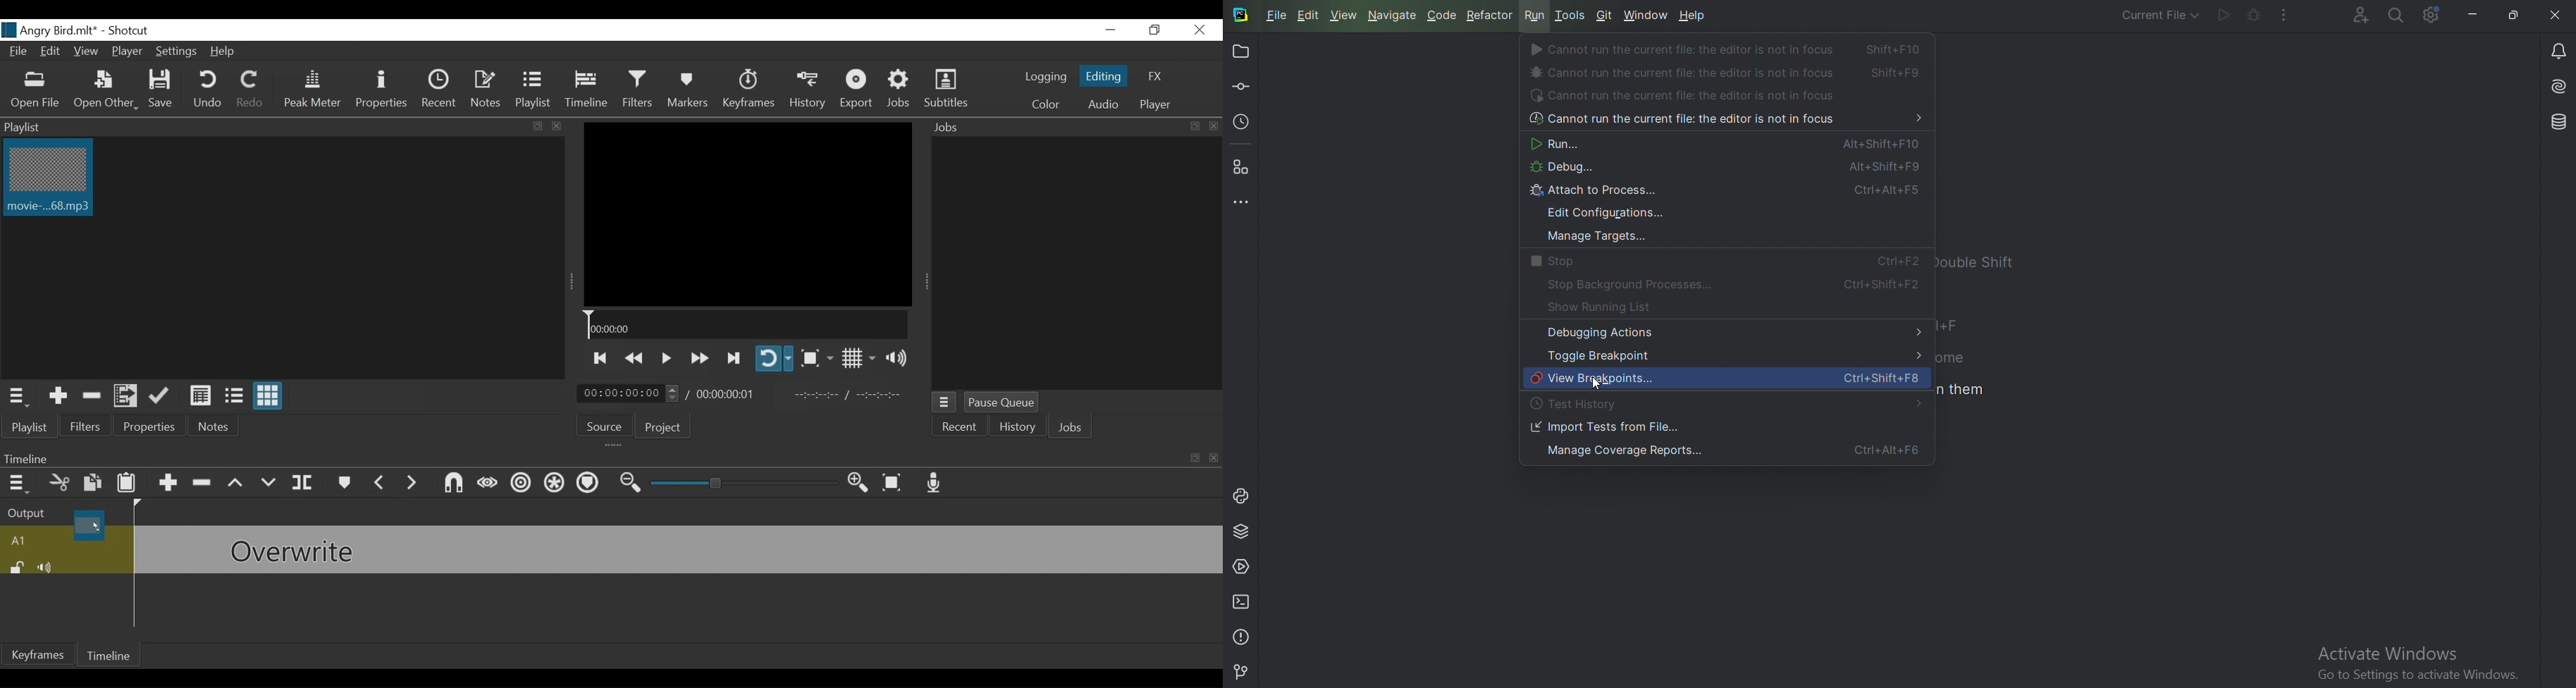  What do you see at coordinates (48, 182) in the screenshot?
I see `Clip` at bounding box center [48, 182].